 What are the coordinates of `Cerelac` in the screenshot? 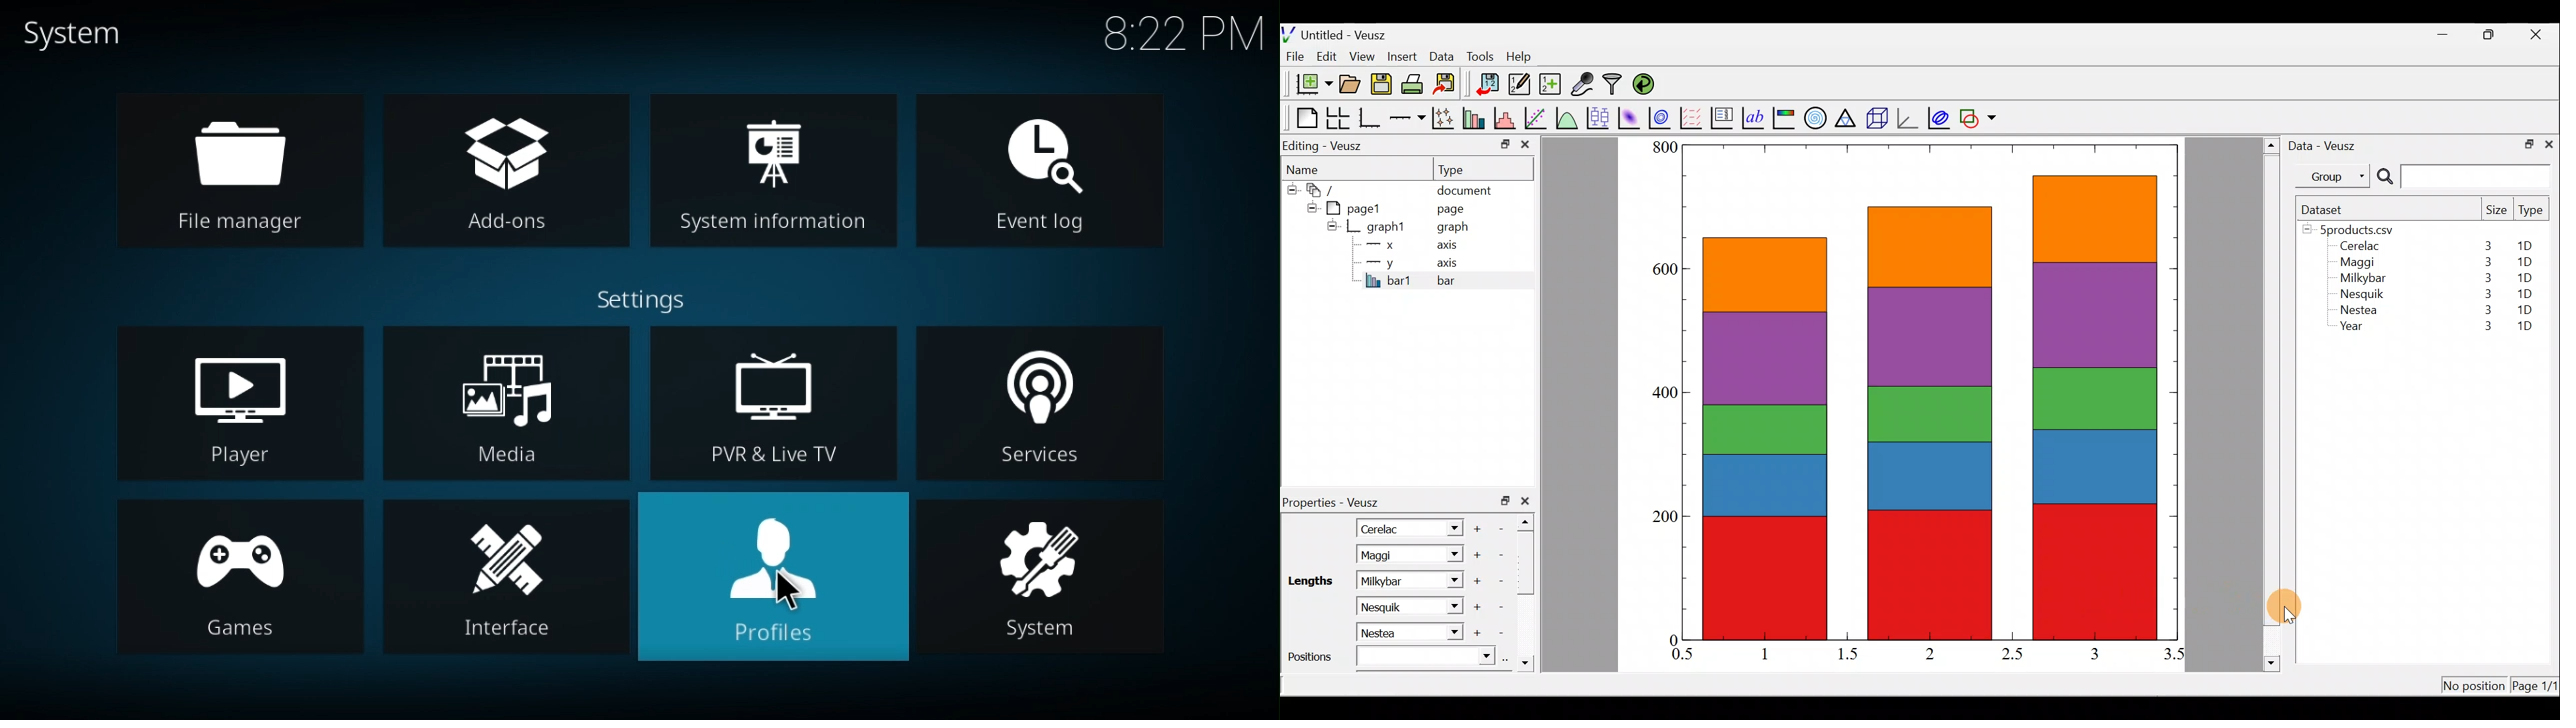 It's located at (2357, 247).